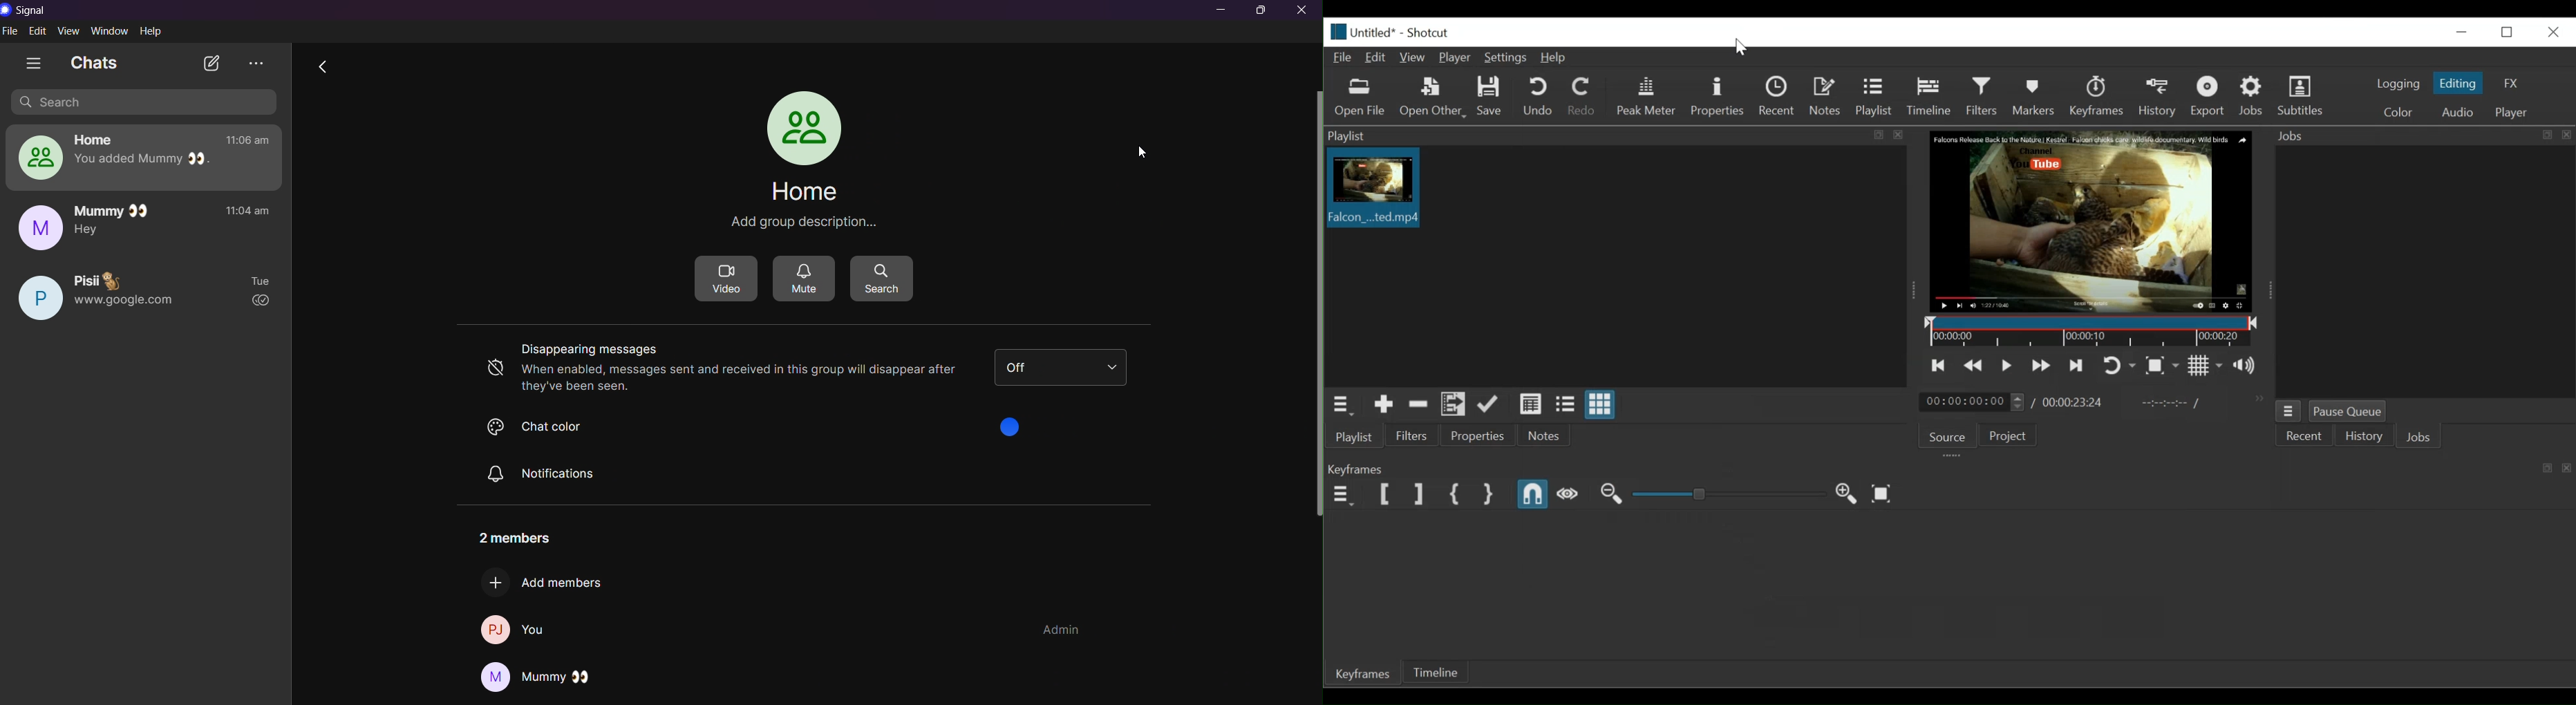 The width and height of the screenshot is (2576, 728). What do you see at coordinates (1553, 58) in the screenshot?
I see `Help` at bounding box center [1553, 58].